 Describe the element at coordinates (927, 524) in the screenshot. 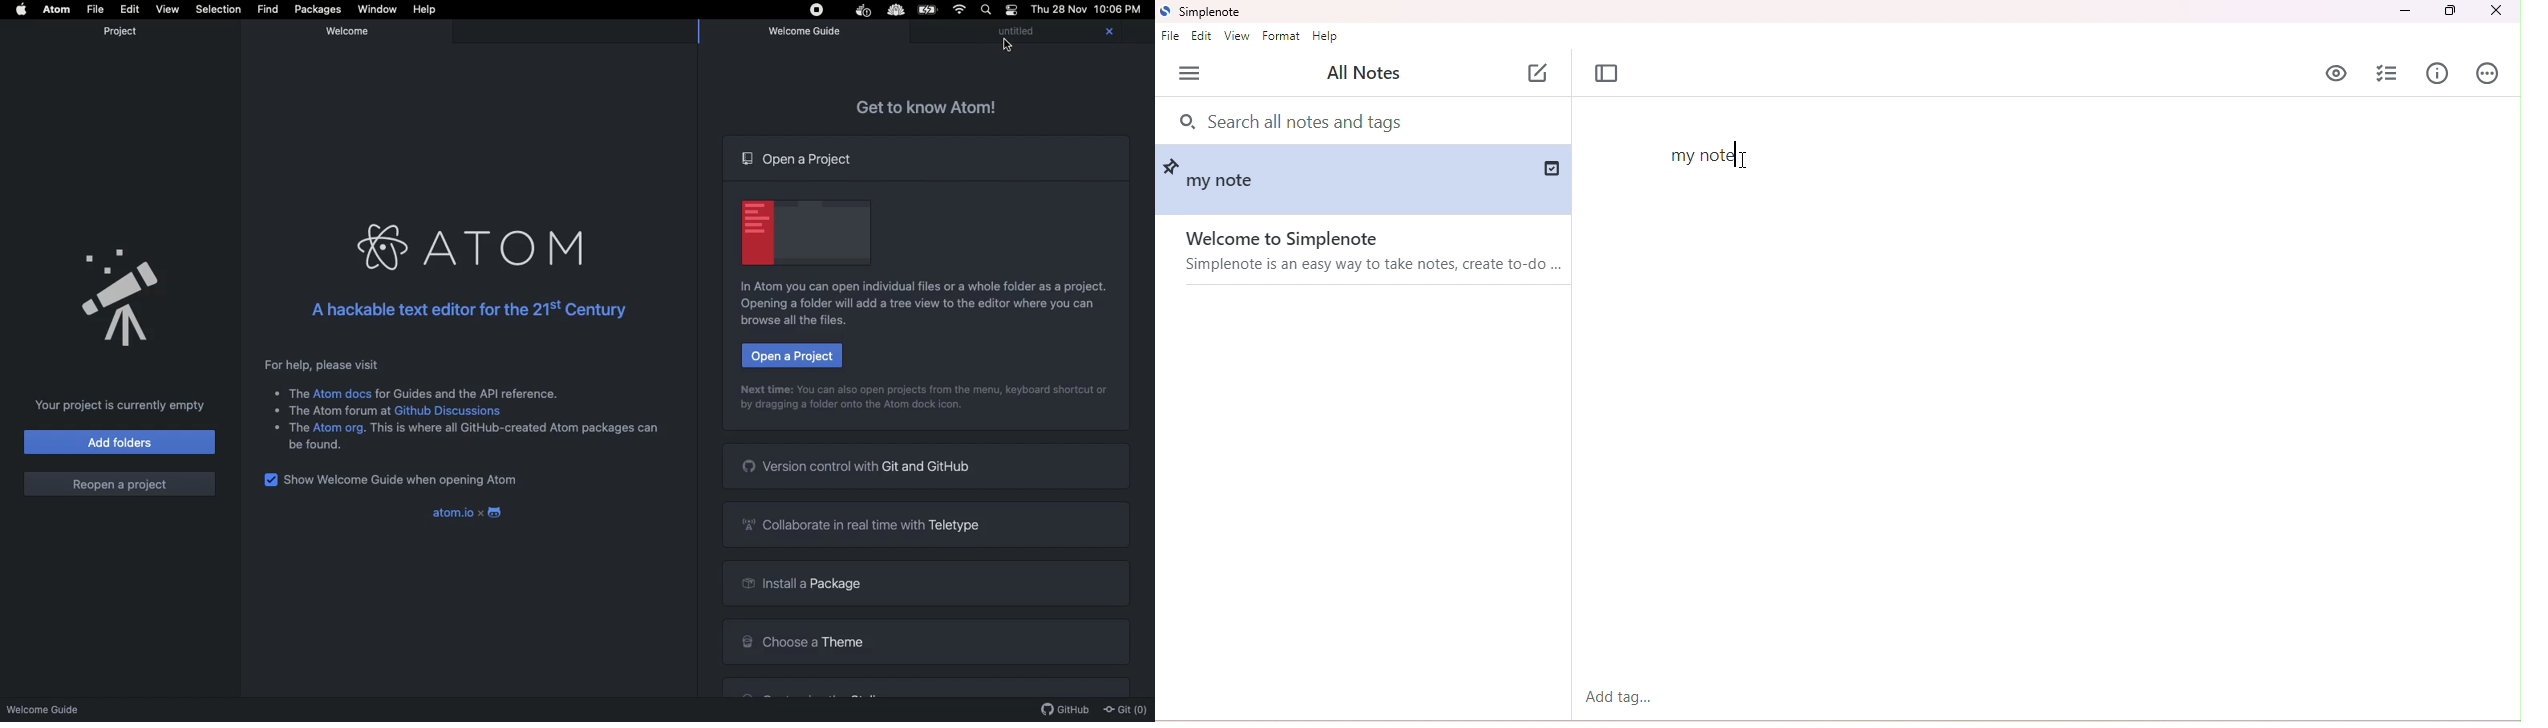

I see `Collaborate in real life` at that location.